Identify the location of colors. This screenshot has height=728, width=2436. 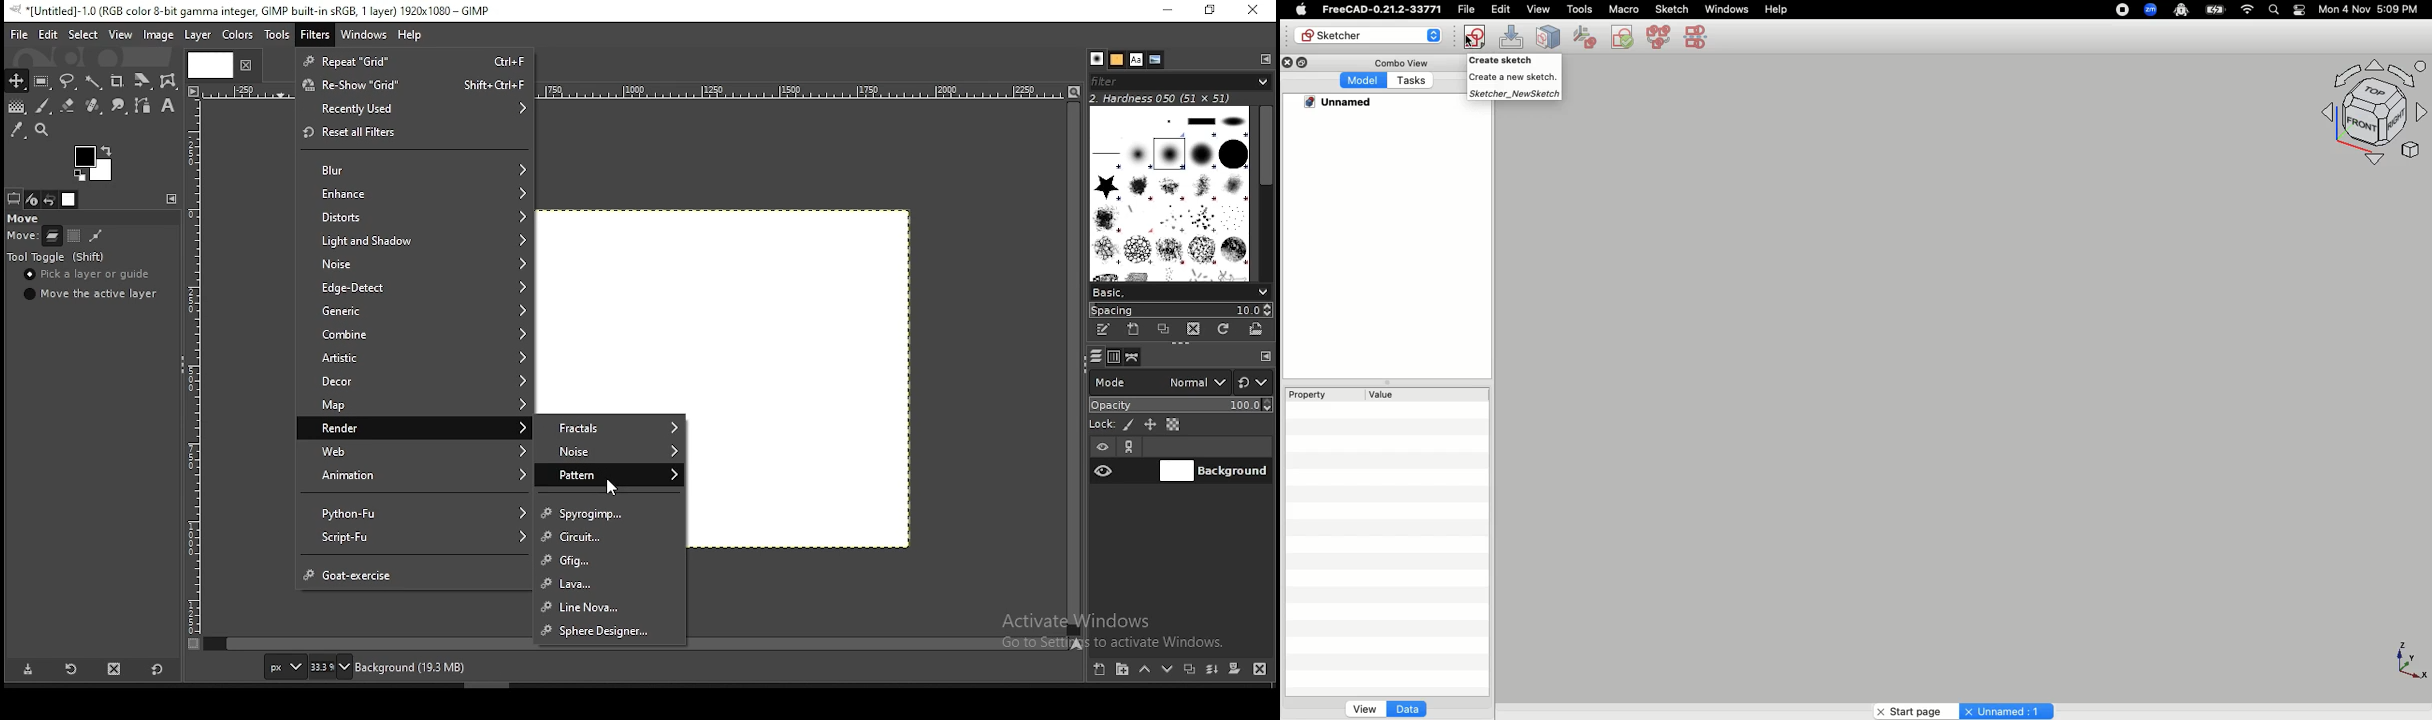
(236, 36).